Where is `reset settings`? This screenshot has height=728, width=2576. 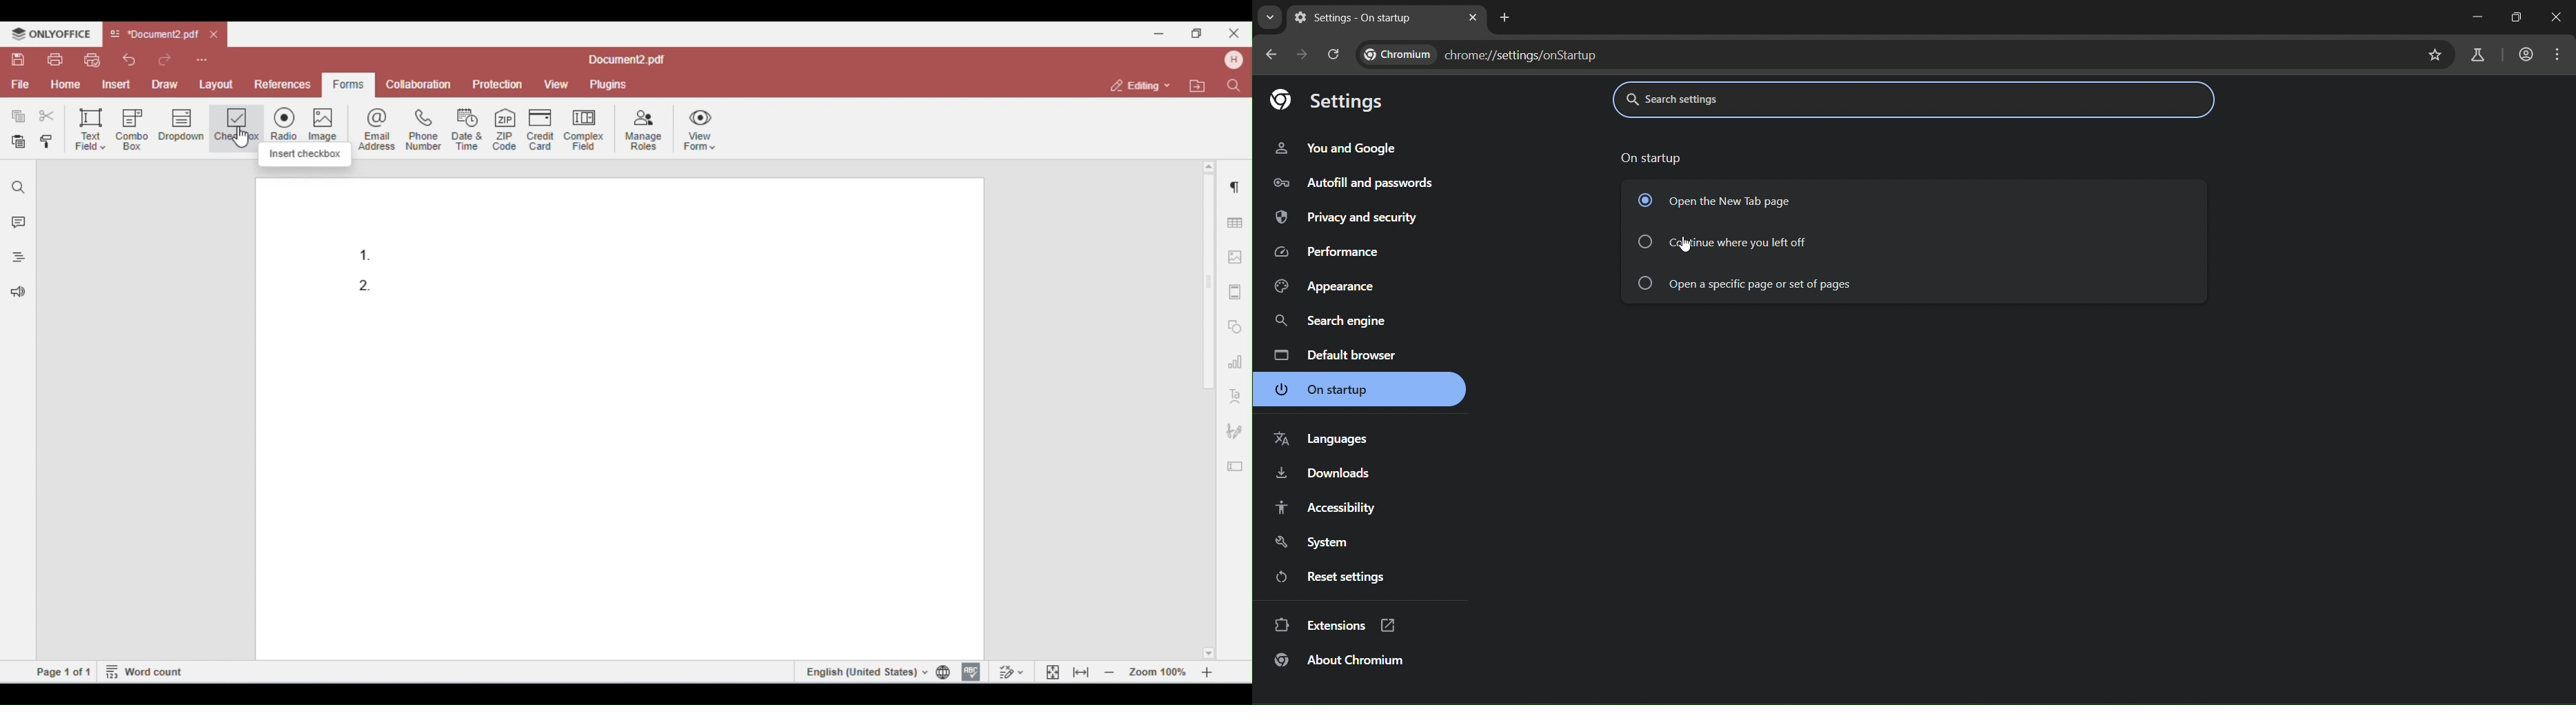 reset settings is located at coordinates (1331, 579).